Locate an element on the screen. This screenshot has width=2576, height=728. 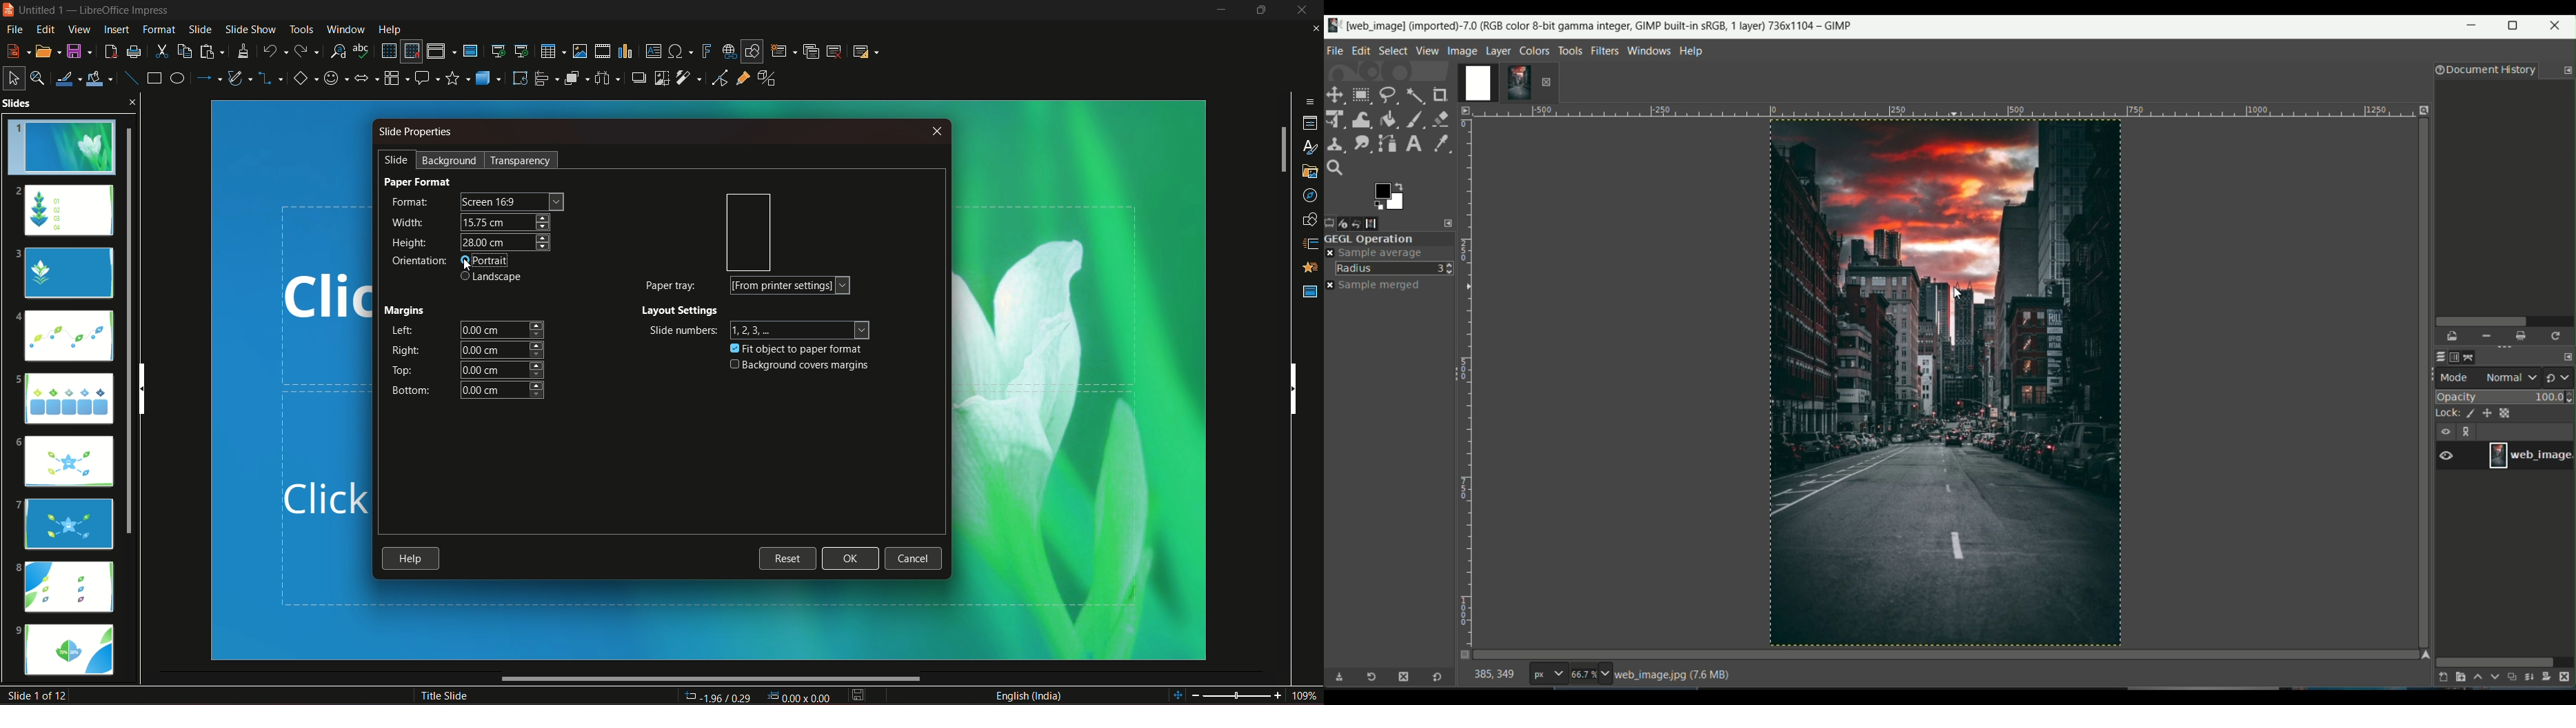
styles is located at coordinates (1307, 147).